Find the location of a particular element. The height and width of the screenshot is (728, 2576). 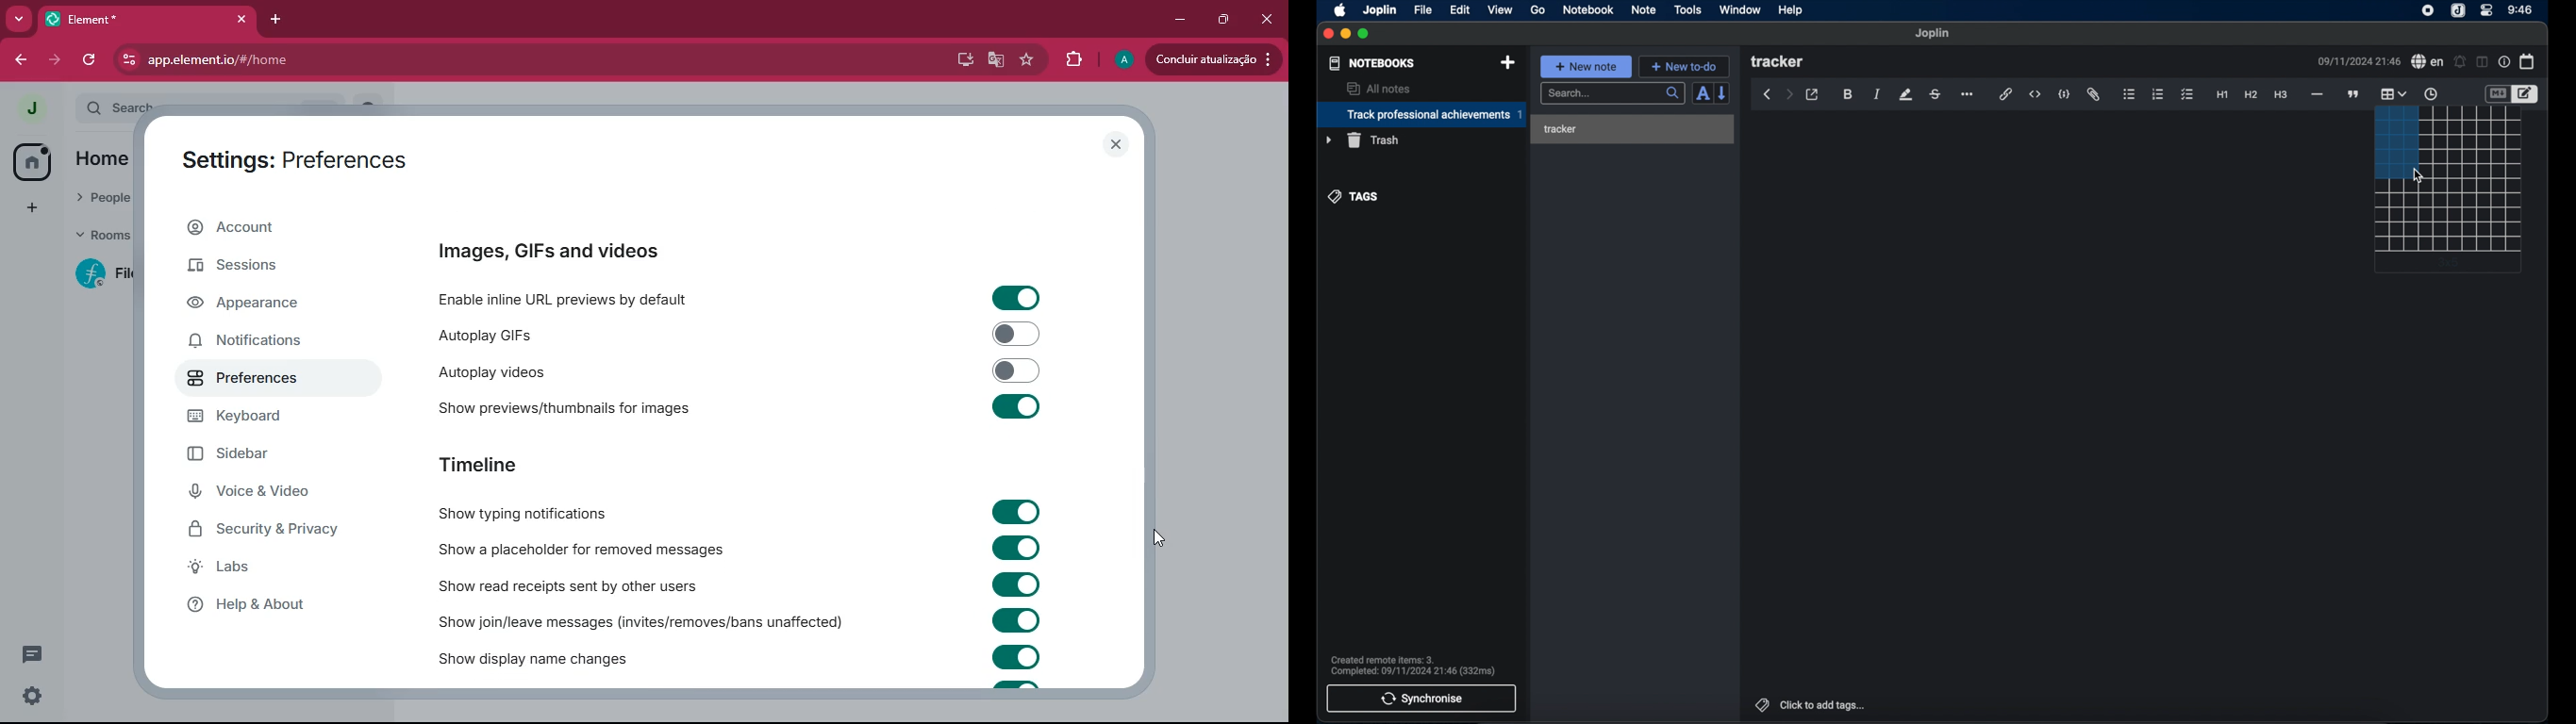

tools is located at coordinates (1688, 10).